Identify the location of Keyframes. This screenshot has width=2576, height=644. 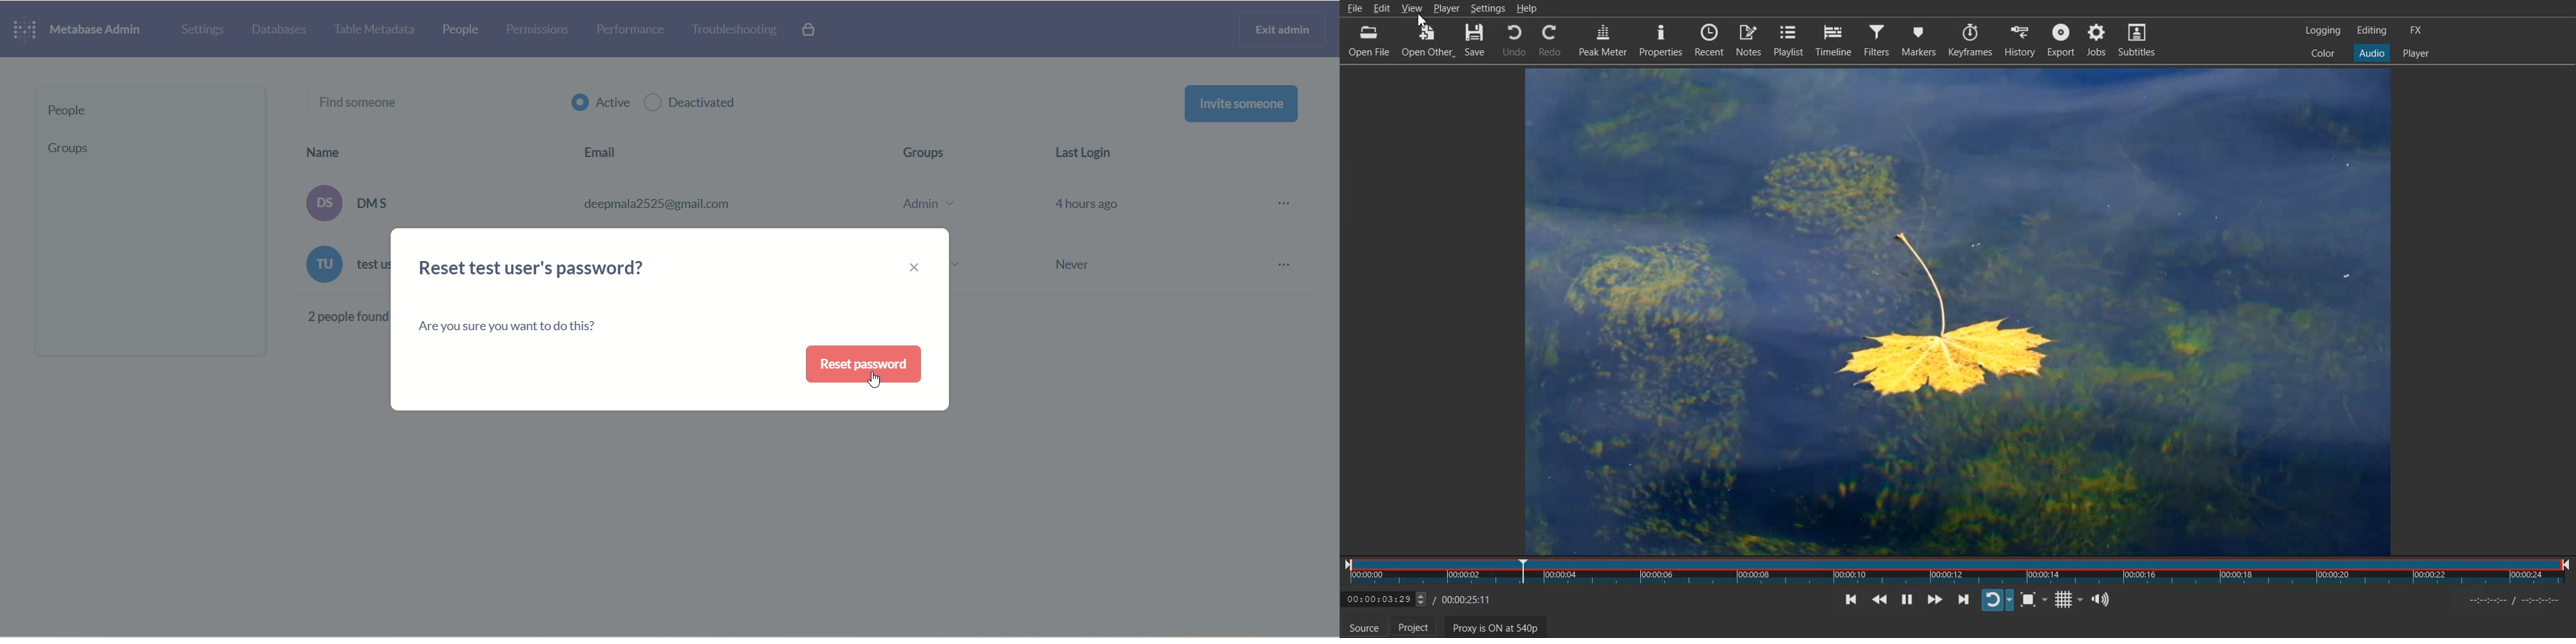
(1970, 39).